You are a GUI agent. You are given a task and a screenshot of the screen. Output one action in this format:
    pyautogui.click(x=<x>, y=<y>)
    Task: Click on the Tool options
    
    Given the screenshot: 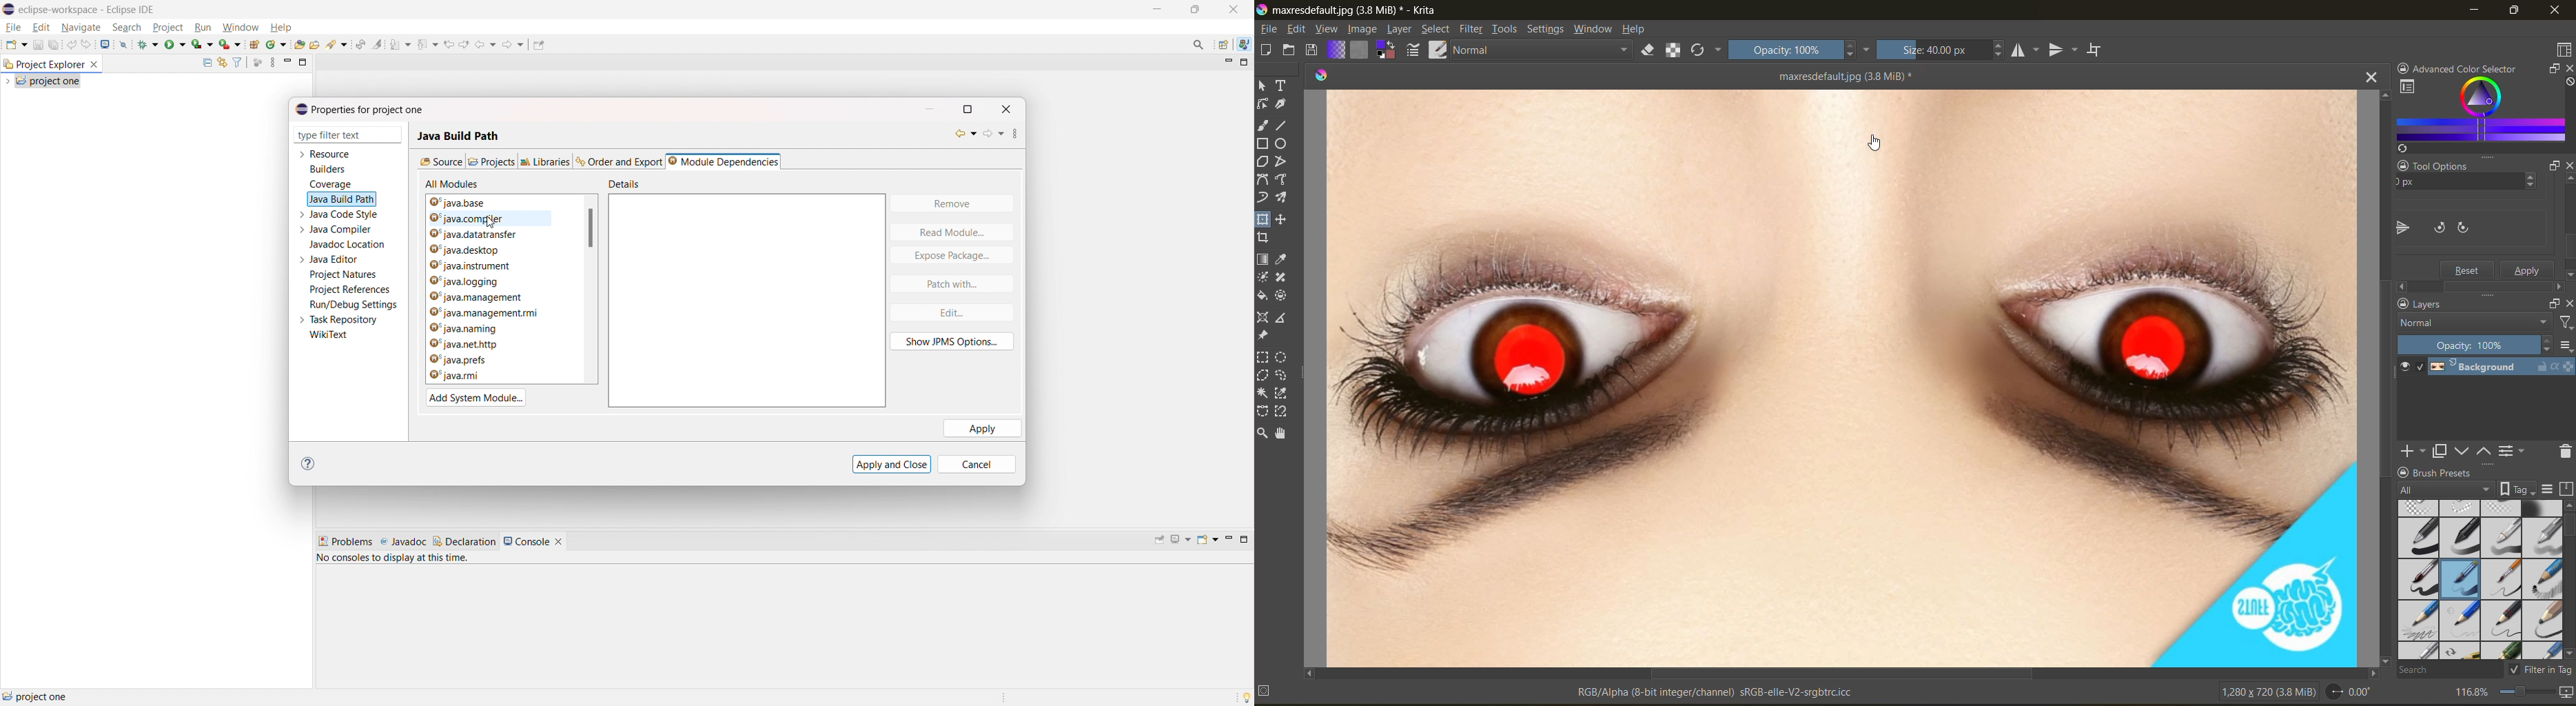 What is the action you would take?
    pyautogui.click(x=2453, y=165)
    